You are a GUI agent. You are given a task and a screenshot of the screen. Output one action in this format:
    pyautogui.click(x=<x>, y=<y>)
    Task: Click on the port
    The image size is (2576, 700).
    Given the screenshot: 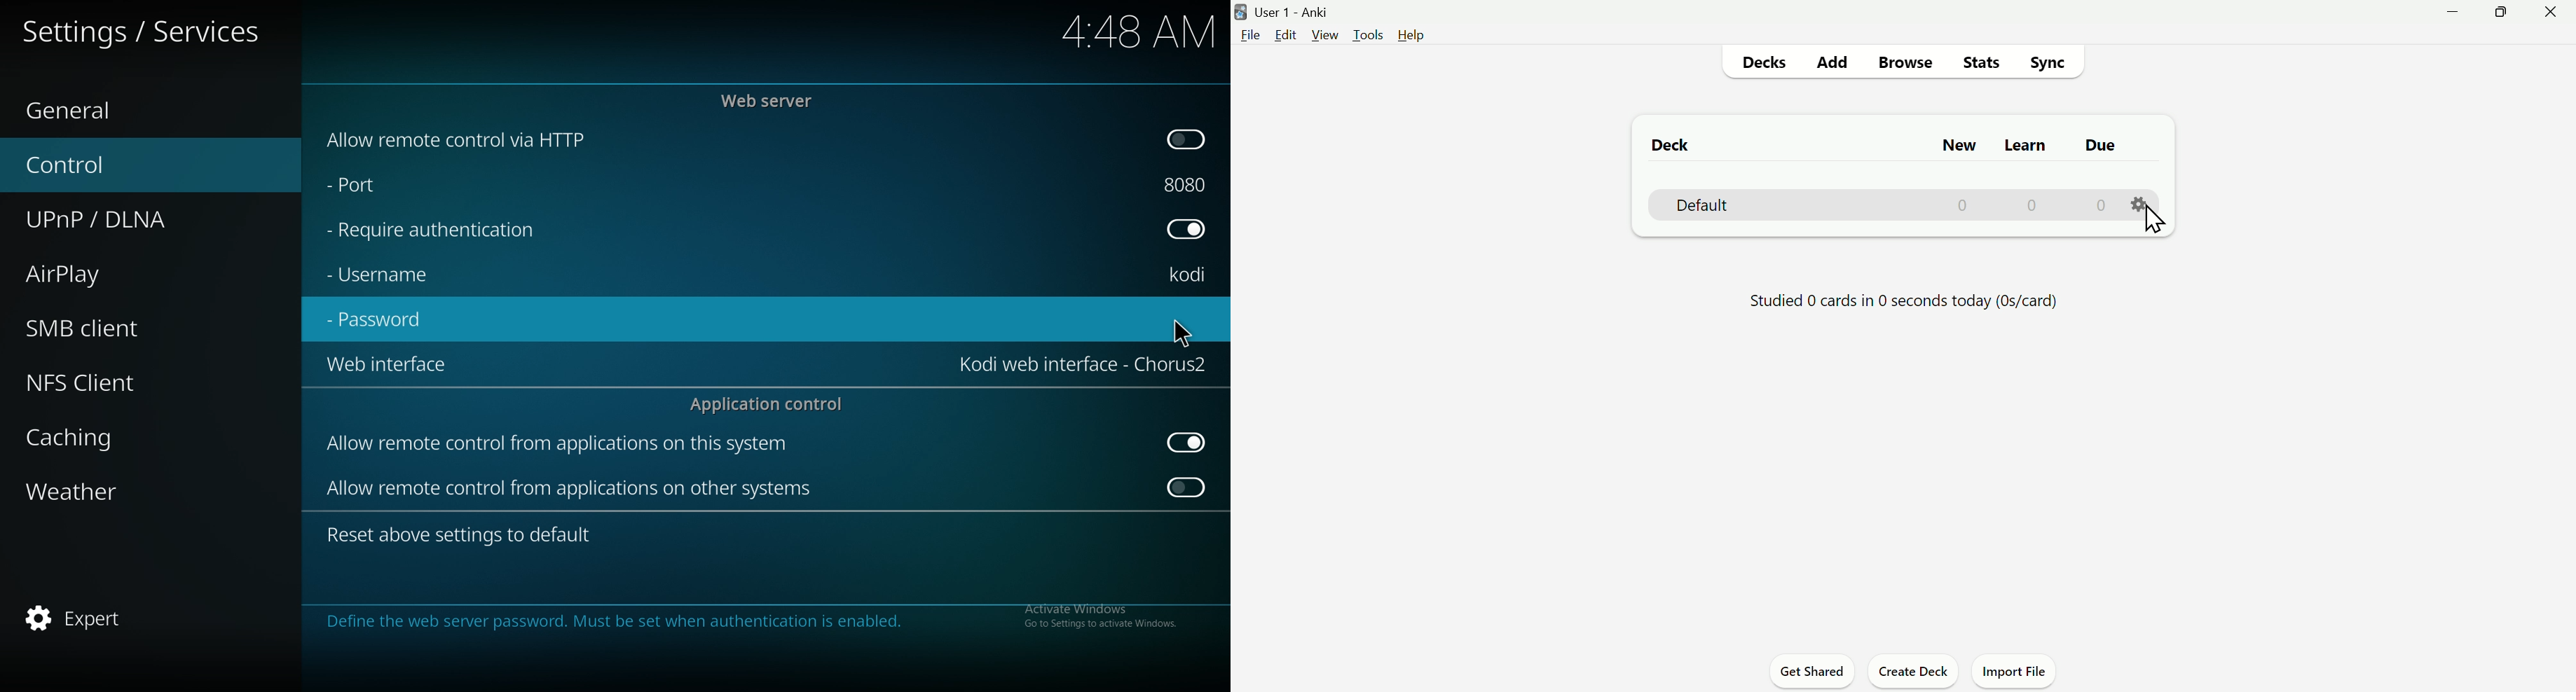 What is the action you would take?
    pyautogui.click(x=382, y=188)
    